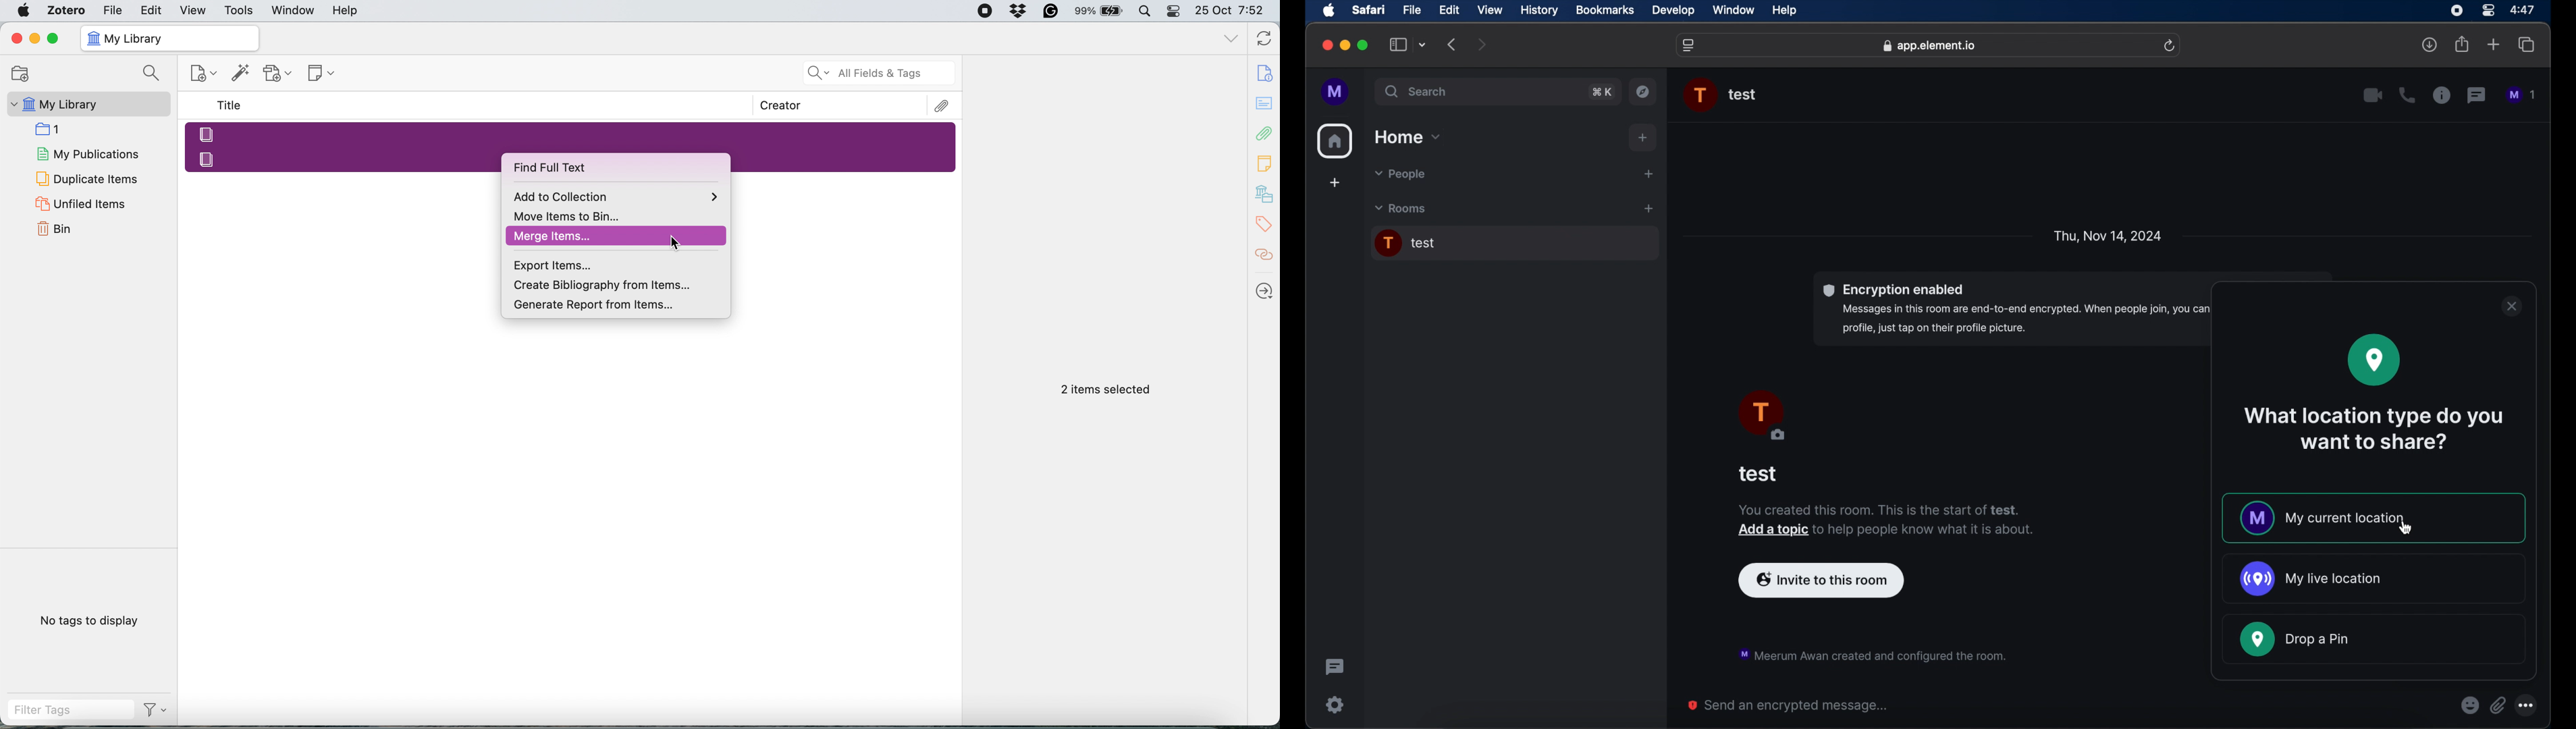 This screenshot has height=756, width=2576. I want to click on Unfiled Items, so click(82, 203).